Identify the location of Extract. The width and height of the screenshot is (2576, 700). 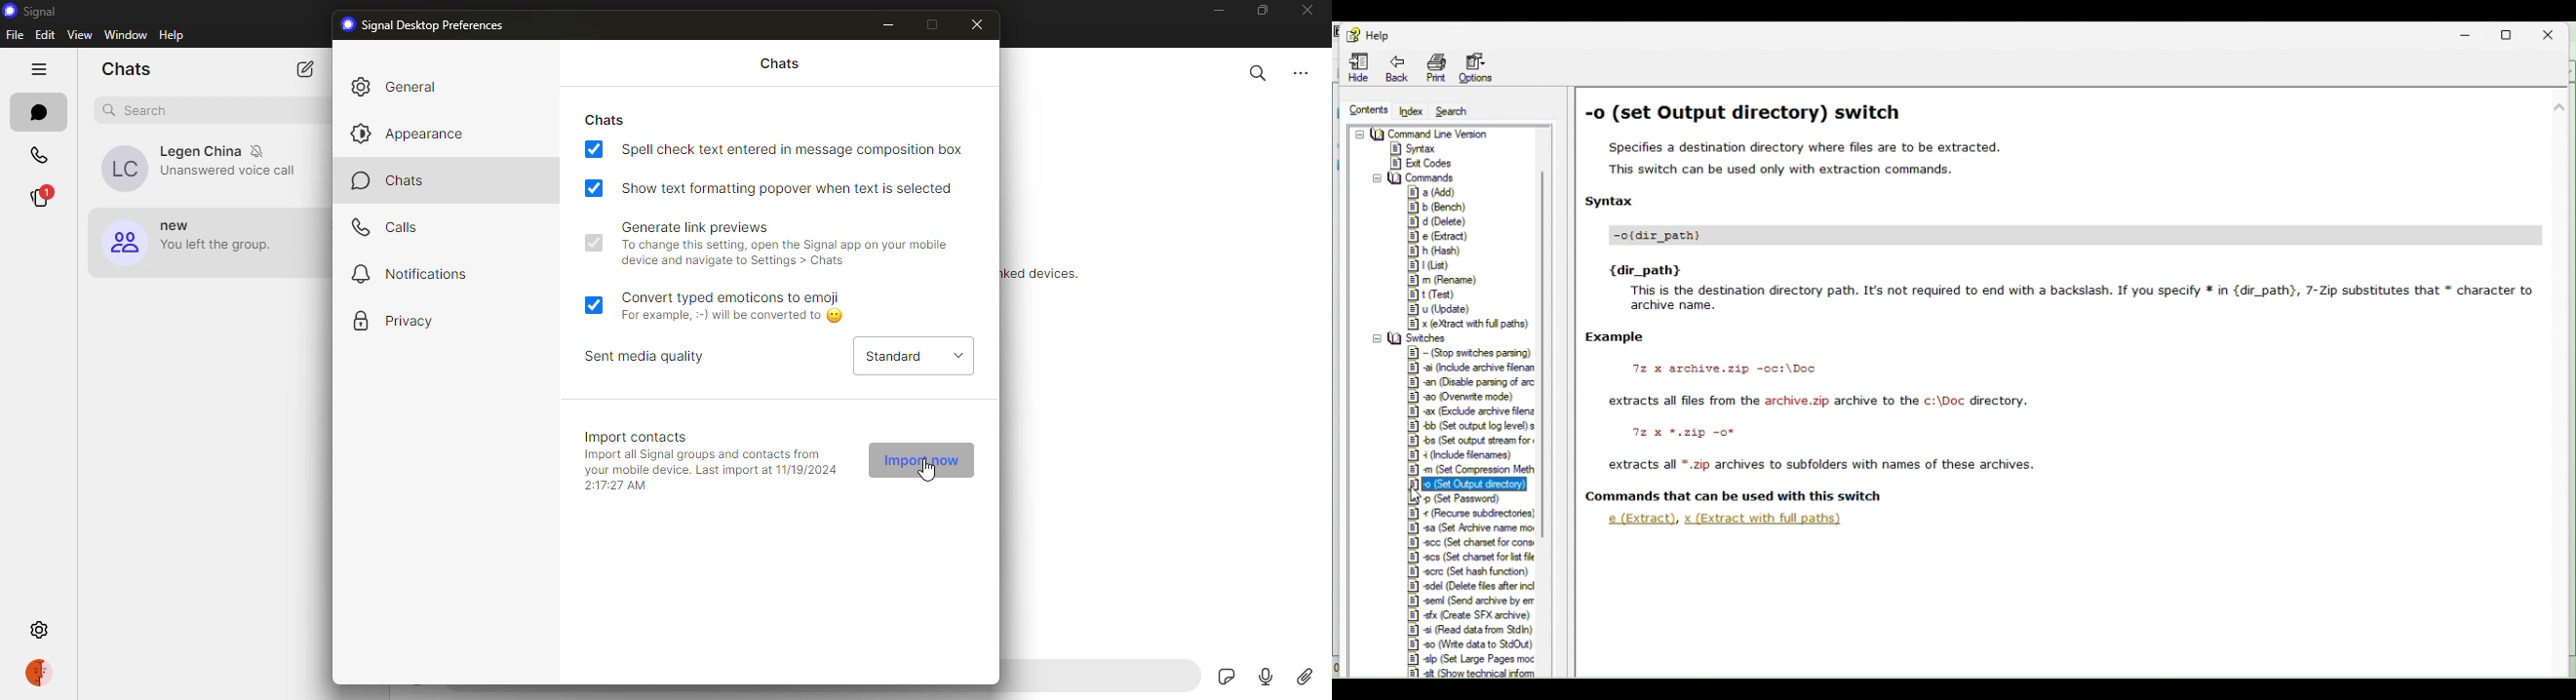
(1641, 519).